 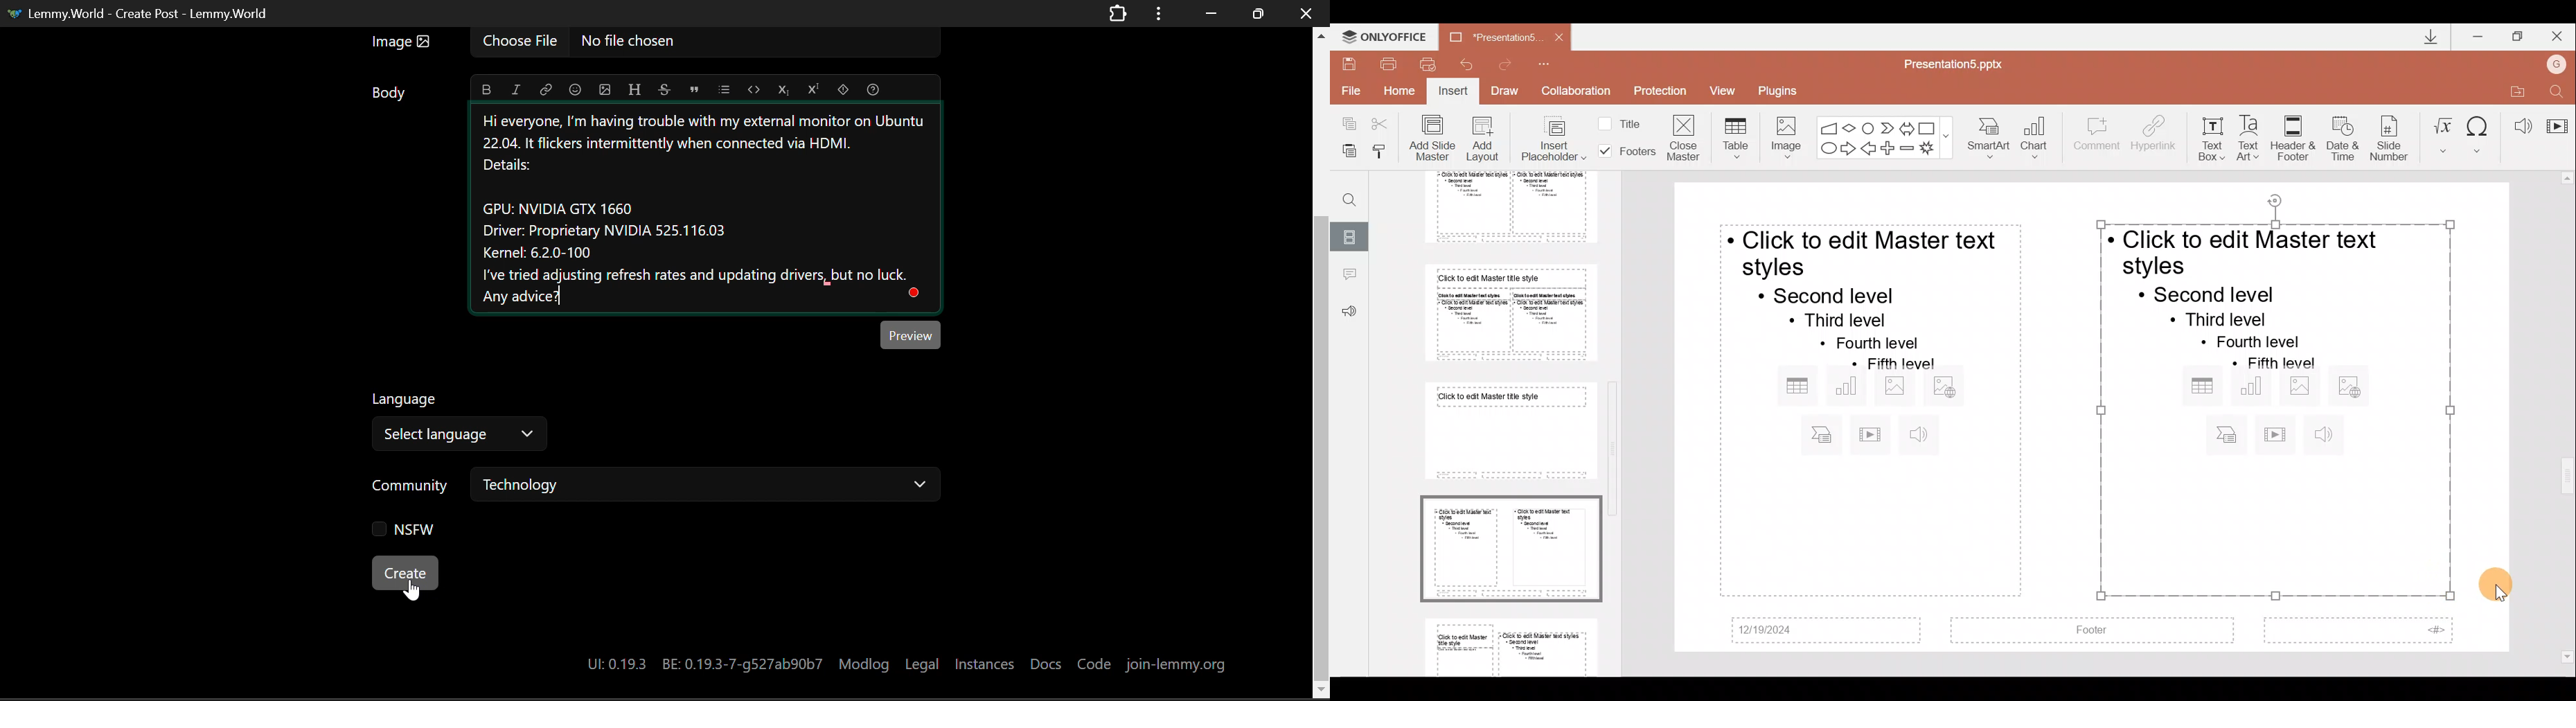 I want to click on Document name, so click(x=1961, y=63).